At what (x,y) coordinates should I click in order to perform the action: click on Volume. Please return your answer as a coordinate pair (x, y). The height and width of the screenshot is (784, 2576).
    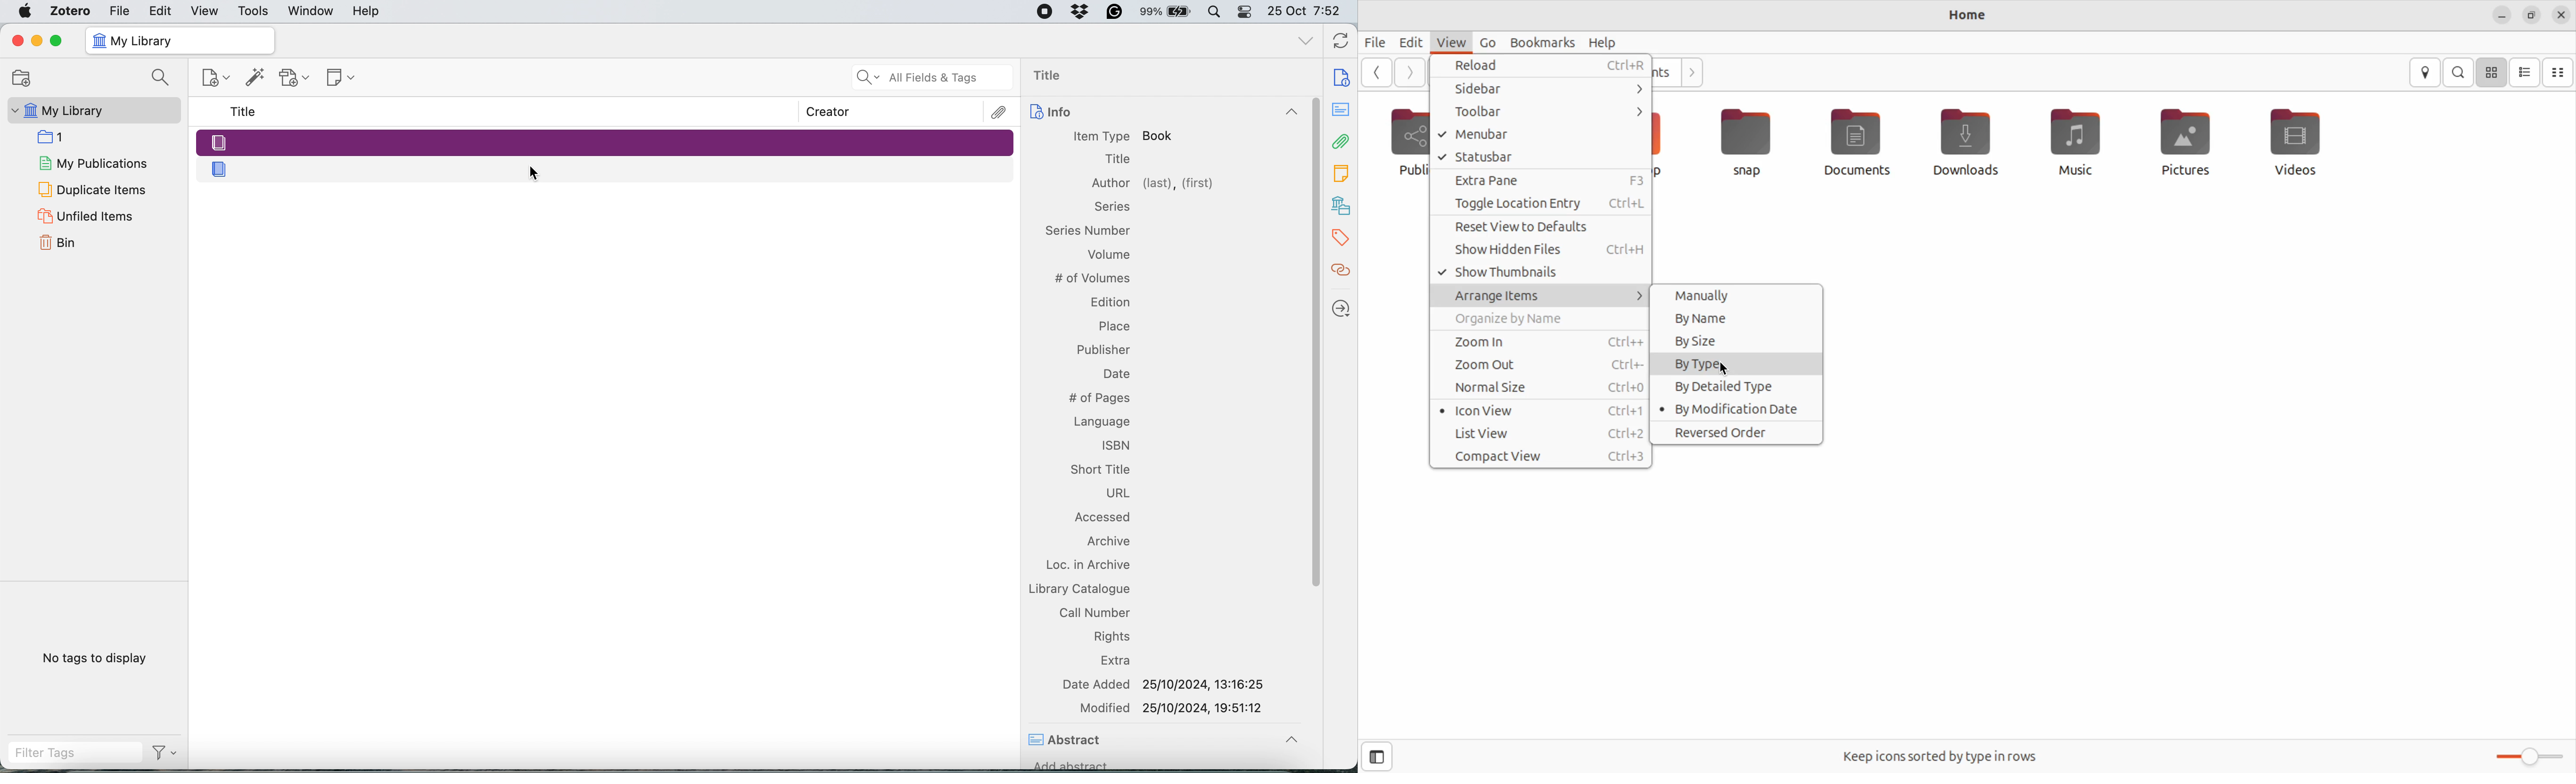
    Looking at the image, I should click on (1109, 256).